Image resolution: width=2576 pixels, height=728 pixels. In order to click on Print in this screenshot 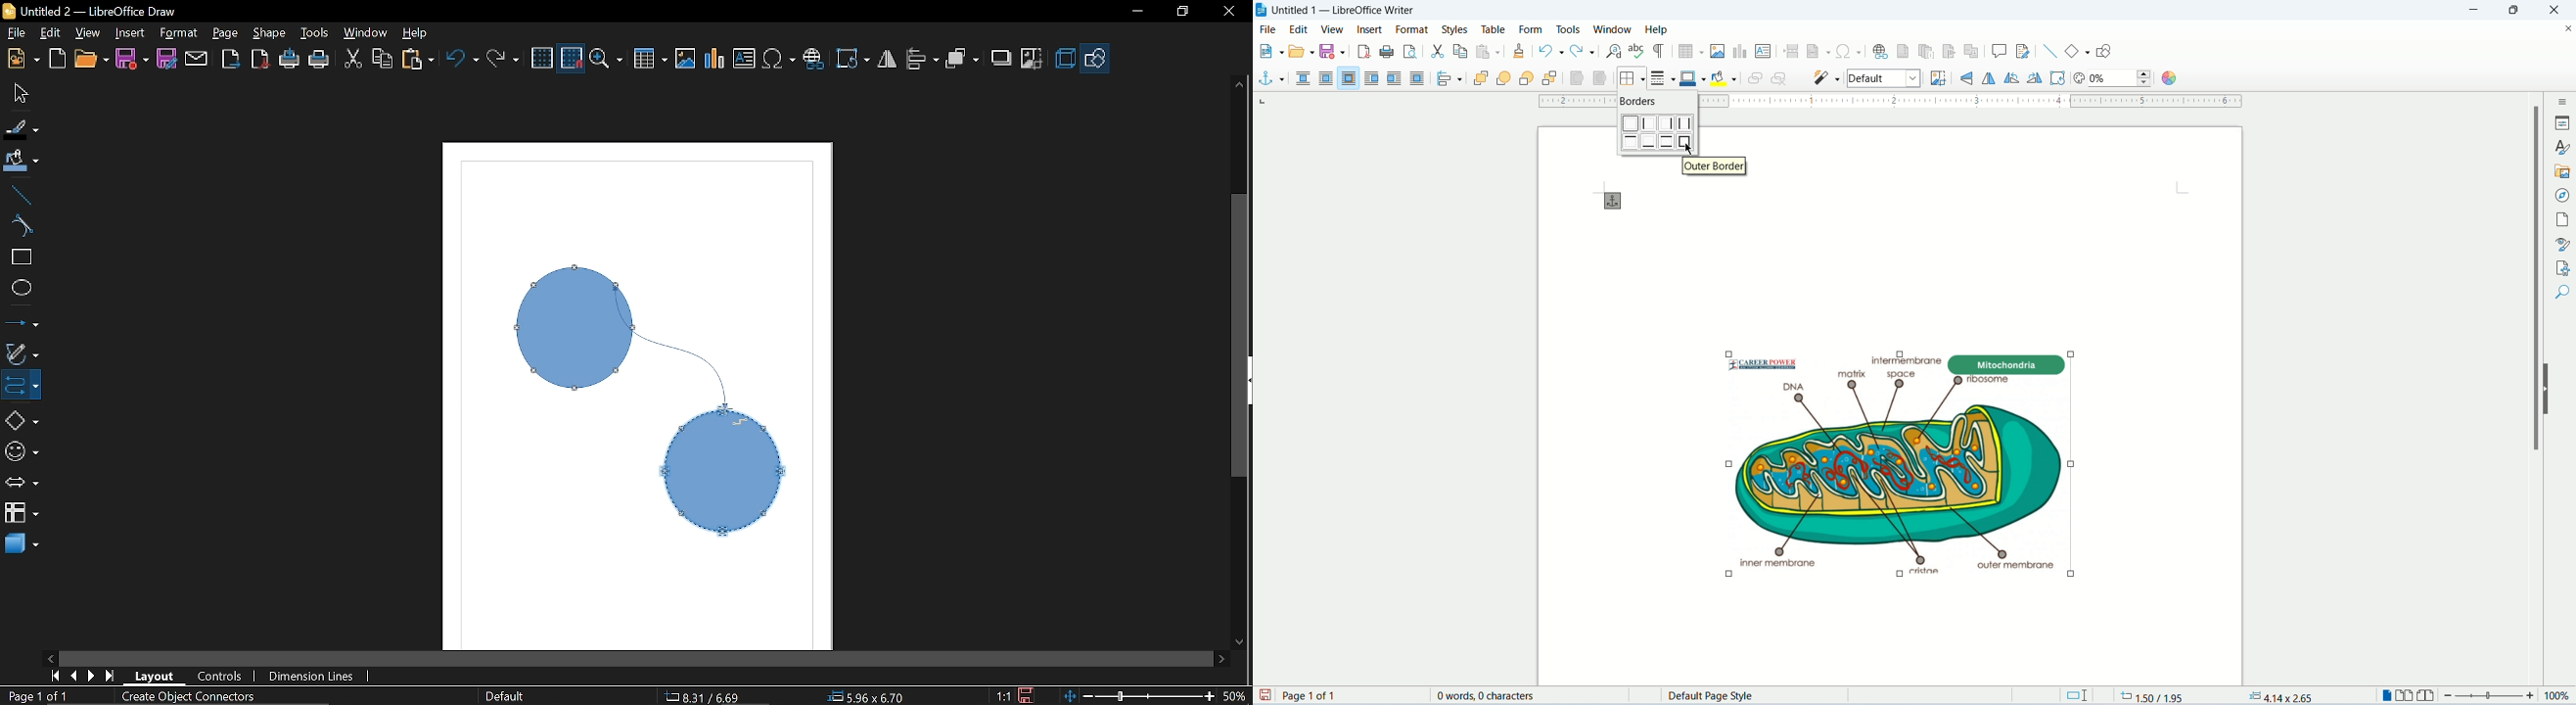, I will do `click(319, 59)`.